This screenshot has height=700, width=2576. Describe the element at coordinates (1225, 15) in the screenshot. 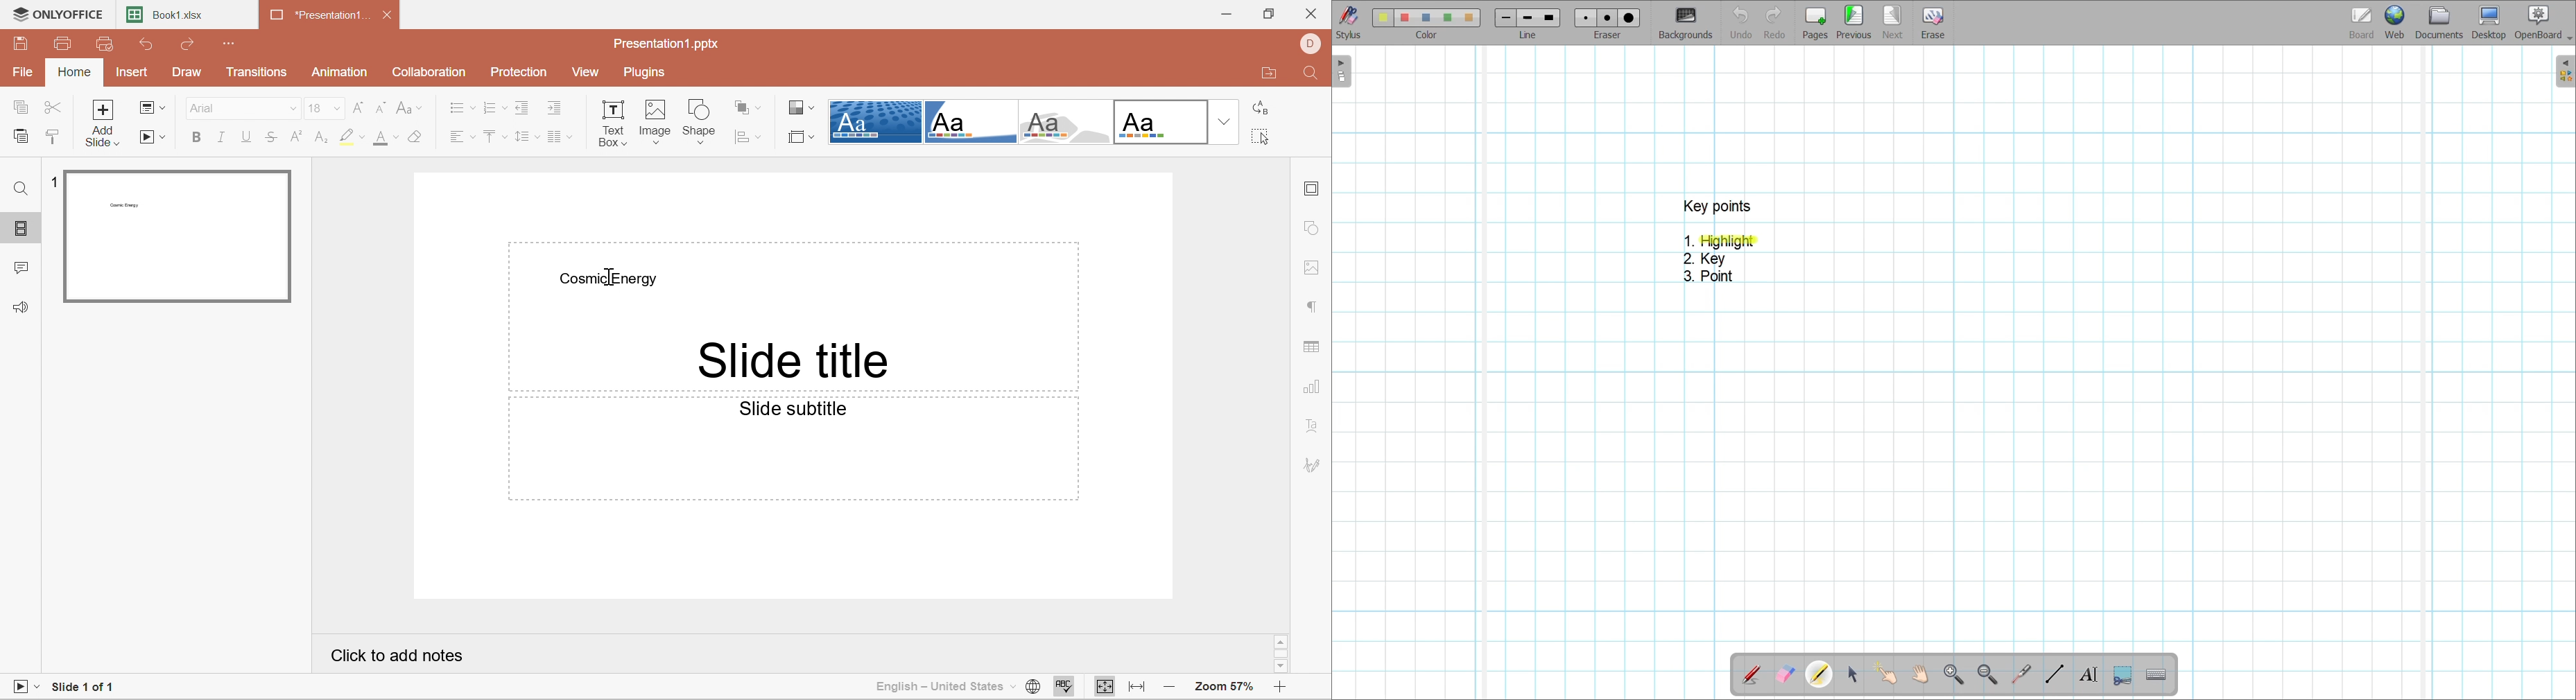

I see `Minimize` at that location.